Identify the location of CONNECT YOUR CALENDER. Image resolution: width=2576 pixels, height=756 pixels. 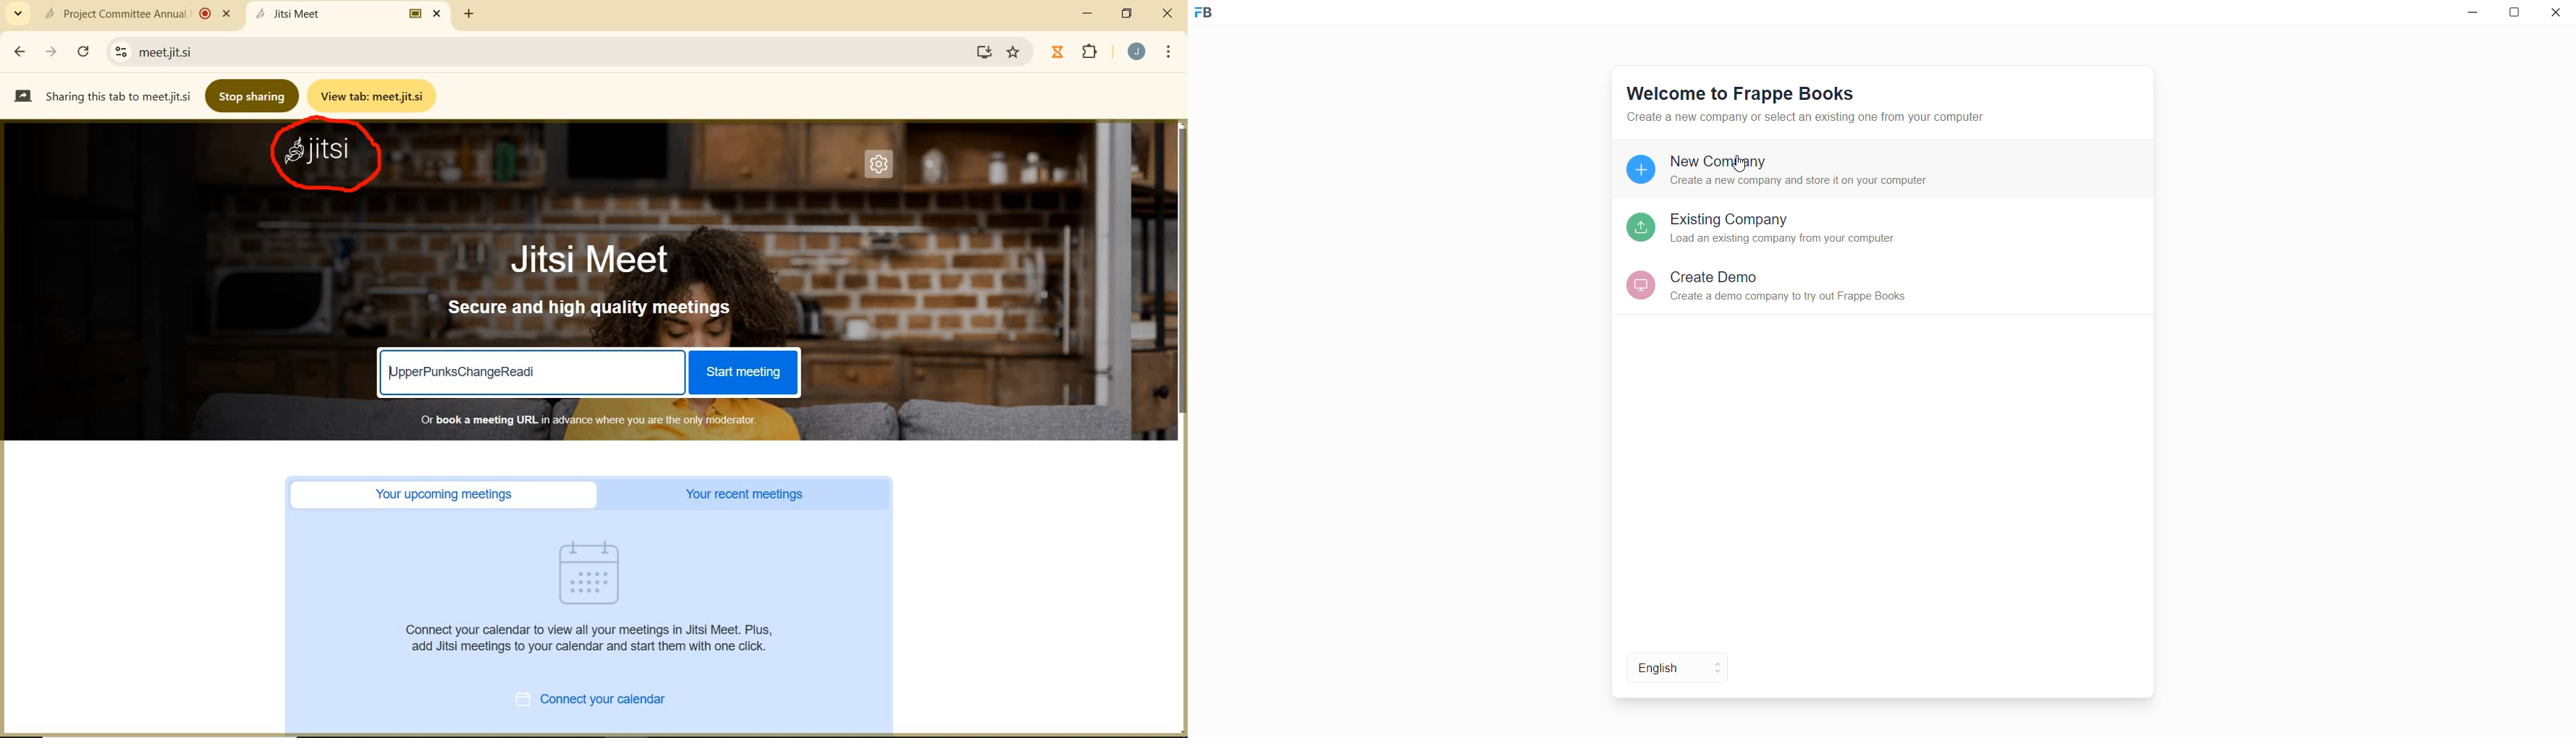
(607, 701).